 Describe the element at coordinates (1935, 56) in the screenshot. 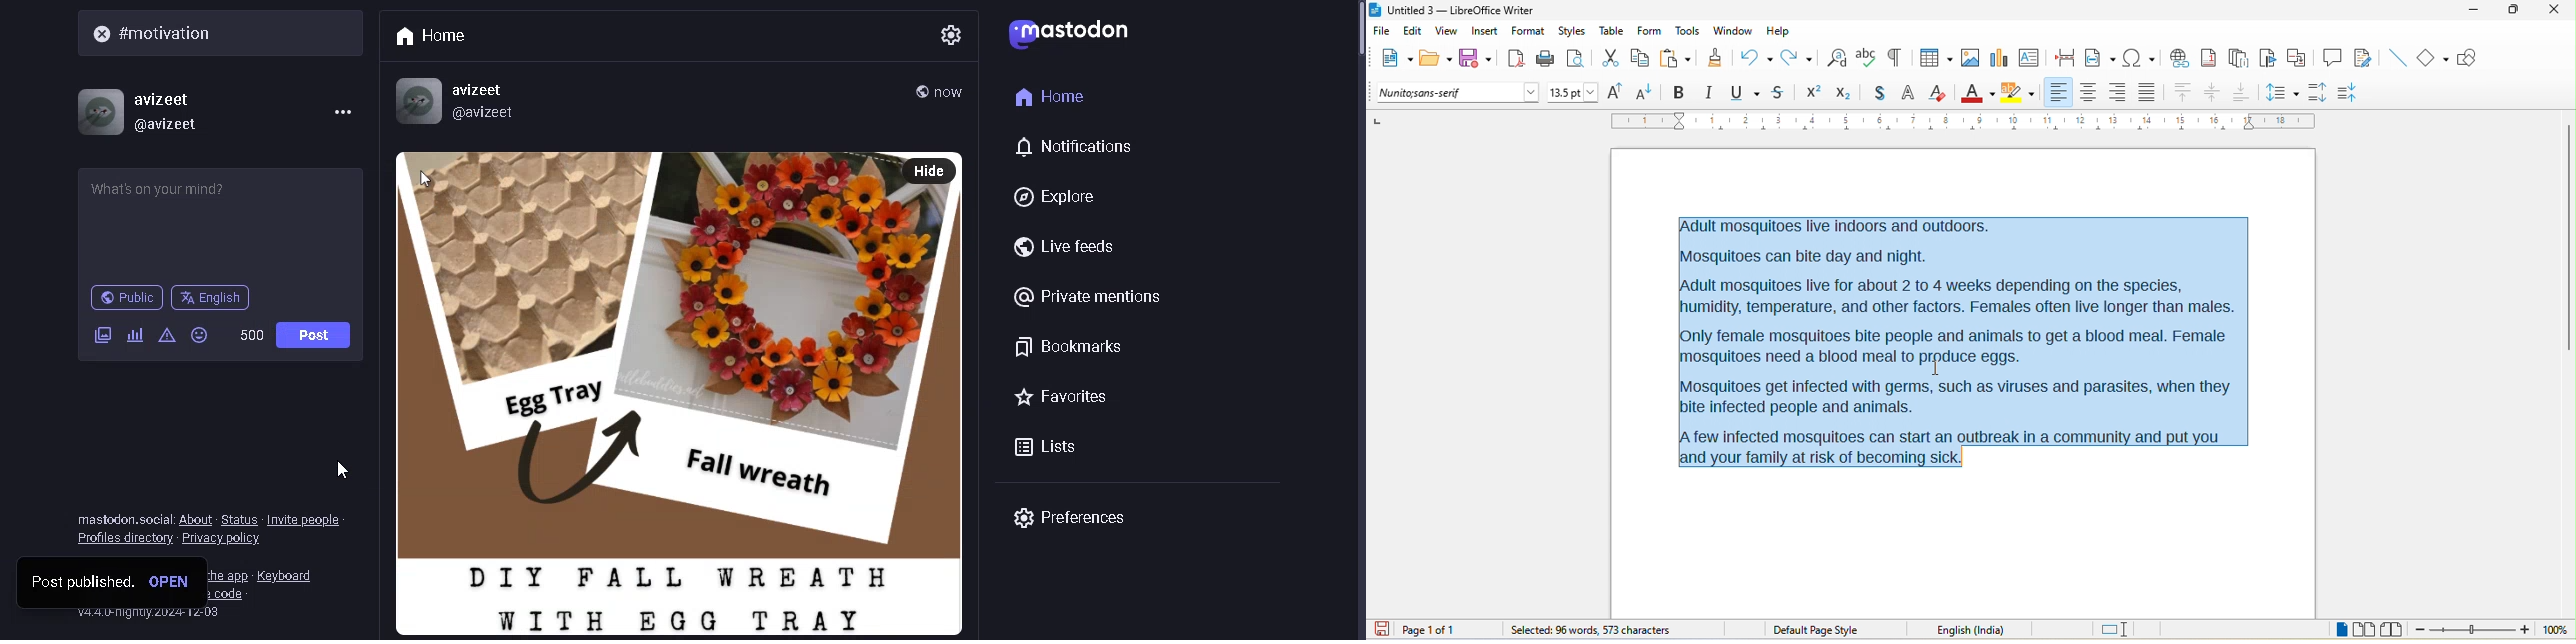

I see `table` at that location.